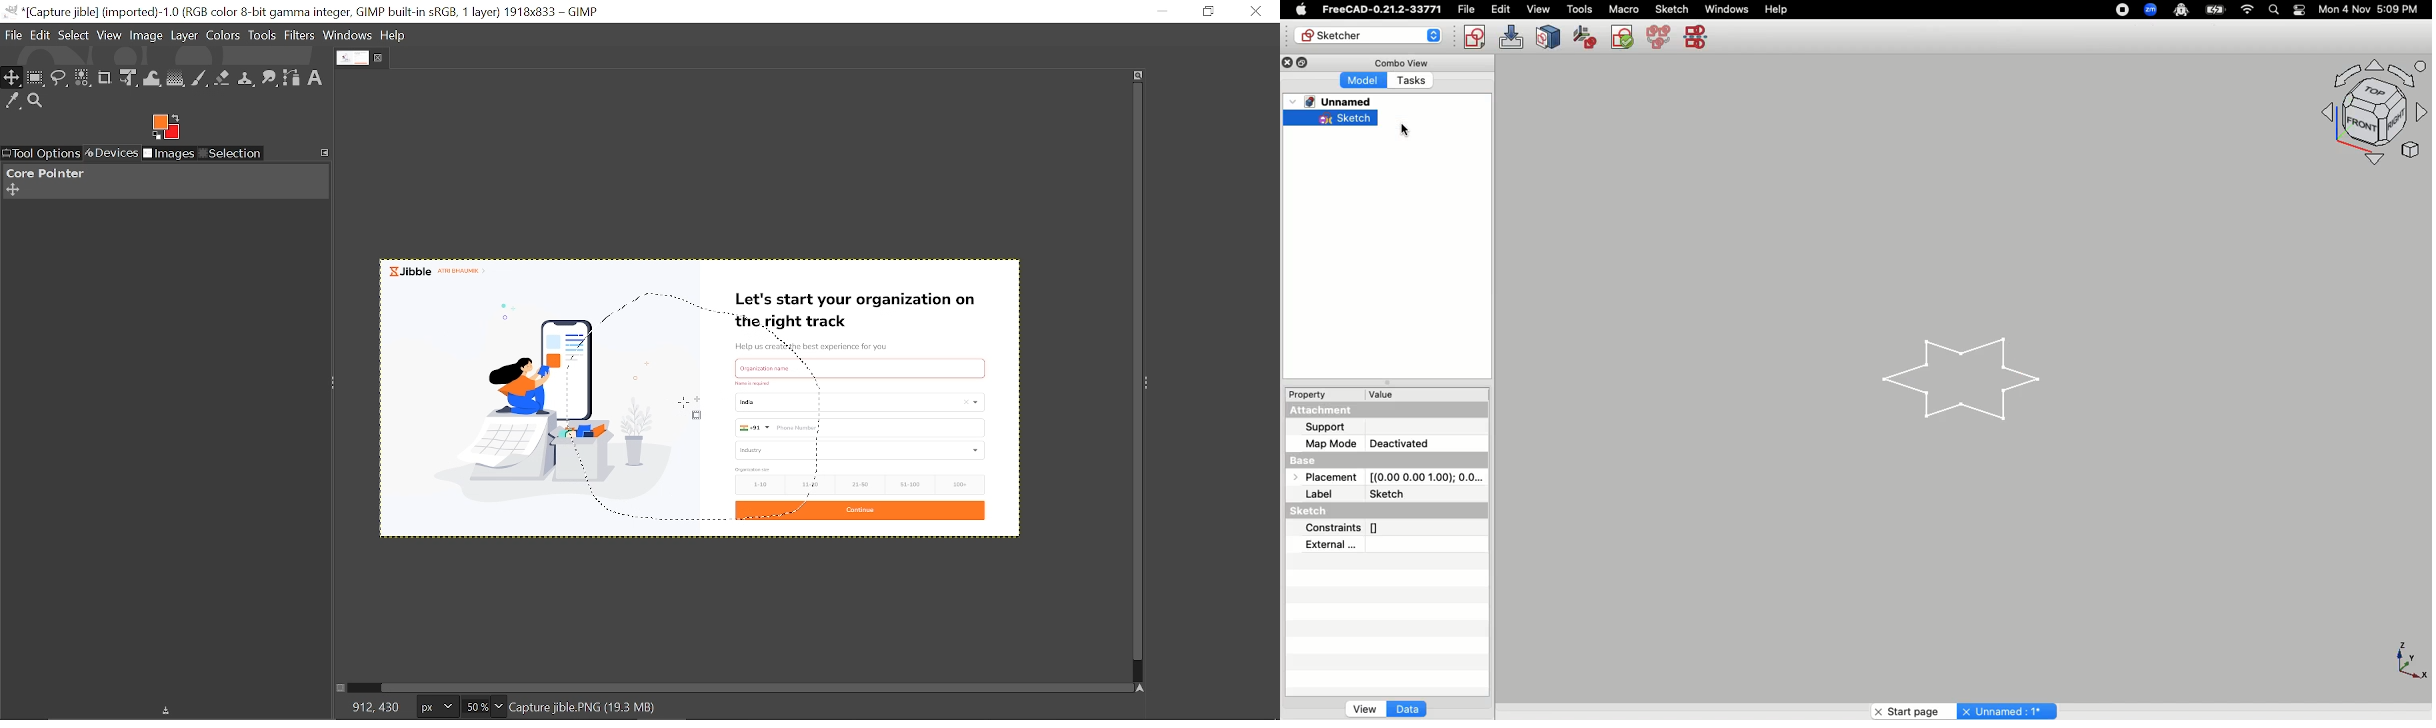 This screenshot has width=2436, height=728. I want to click on Close, so click(1257, 11).